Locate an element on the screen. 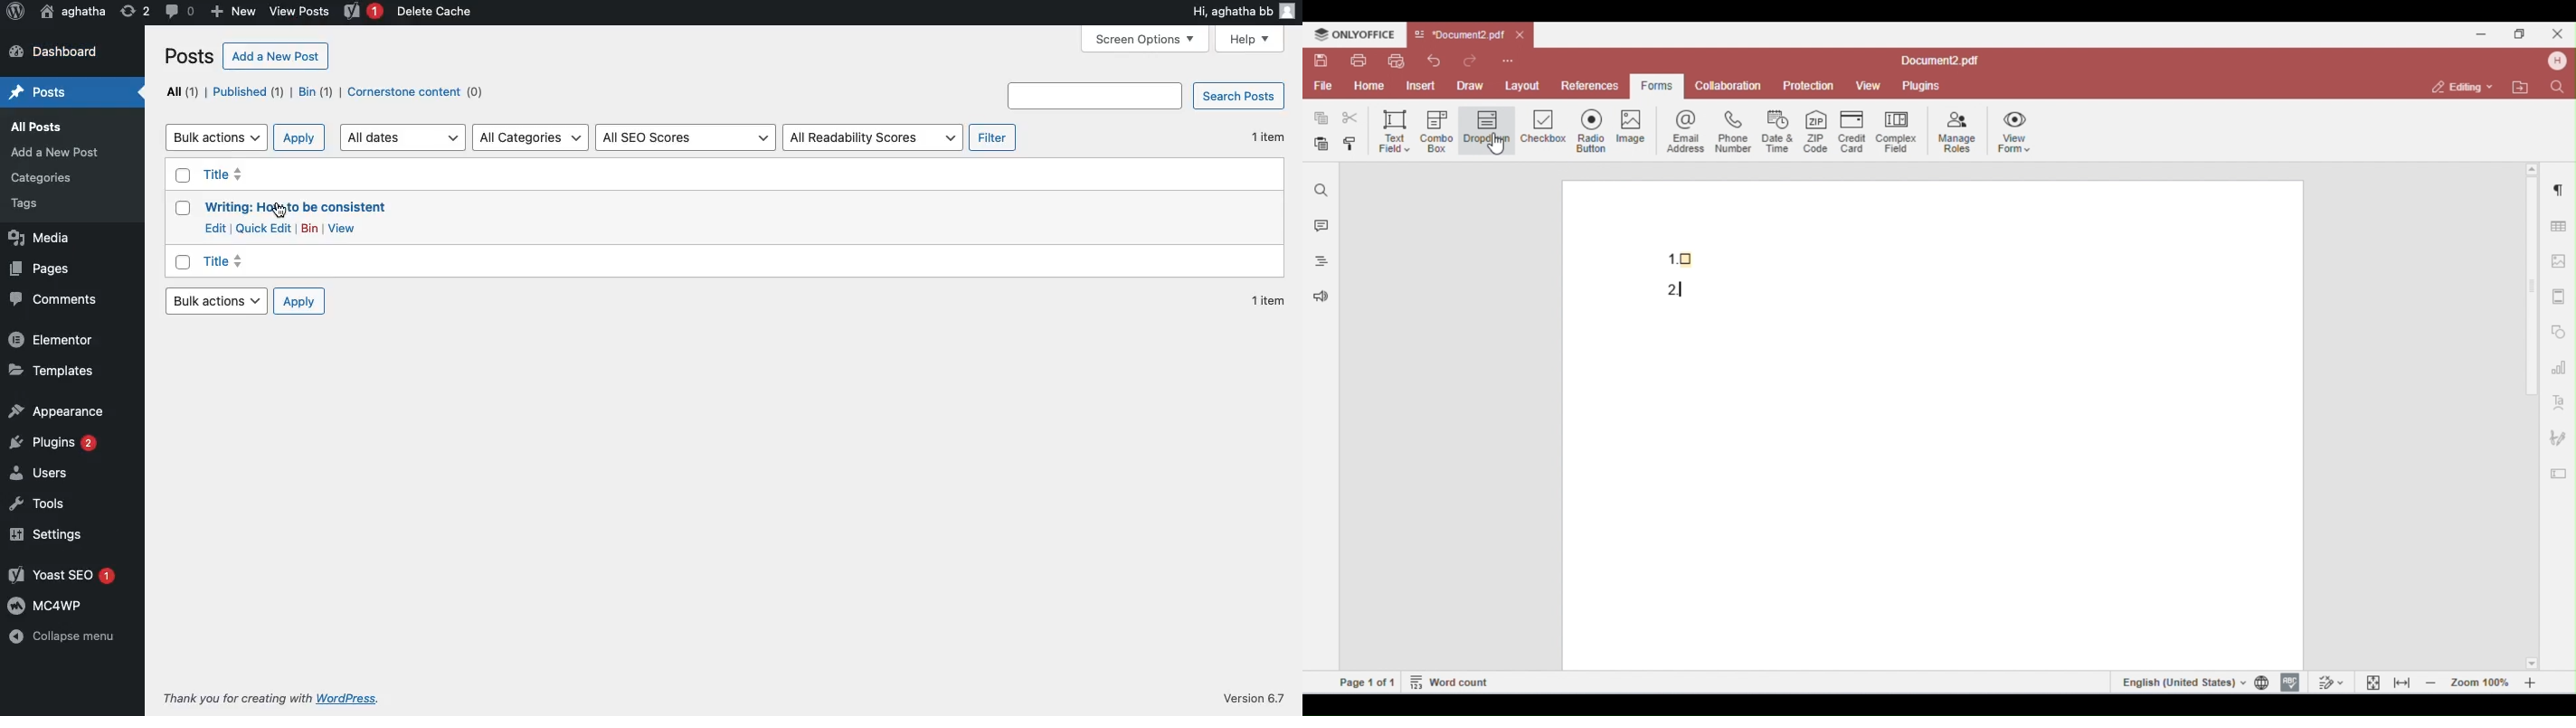 This screenshot has width=2576, height=728. Media is located at coordinates (40, 236).